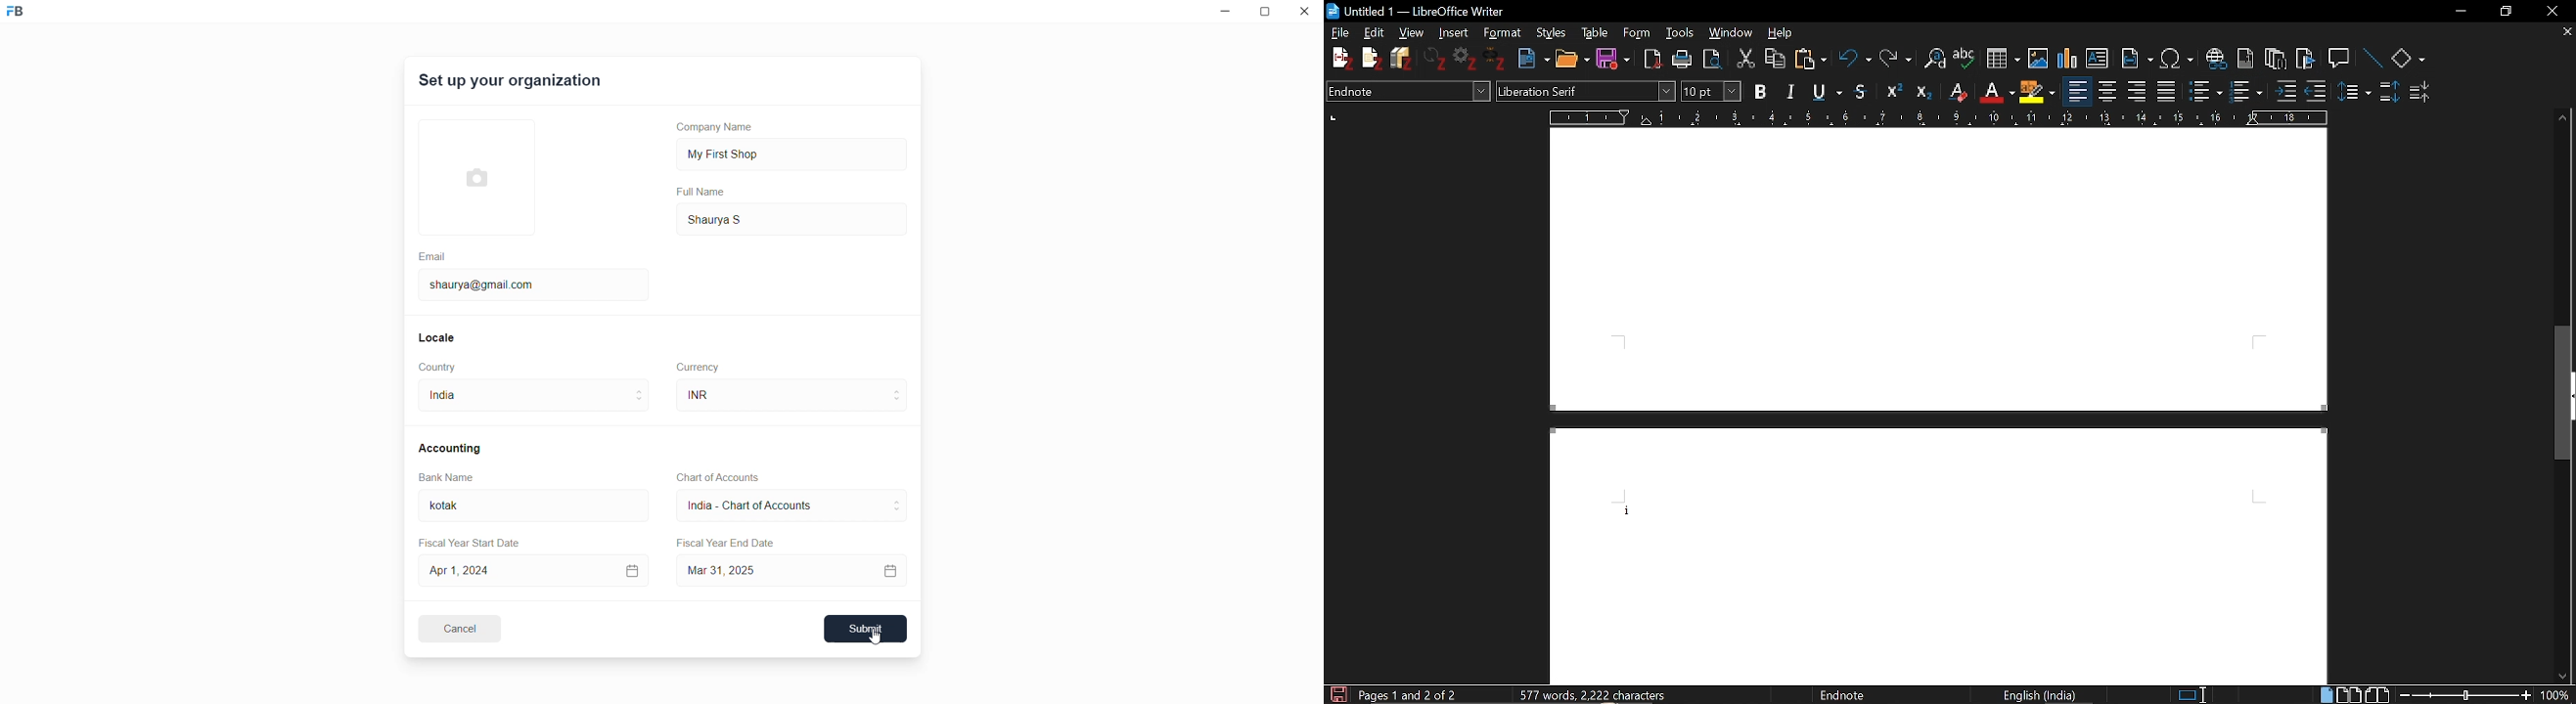  I want to click on Email, so click(434, 255).